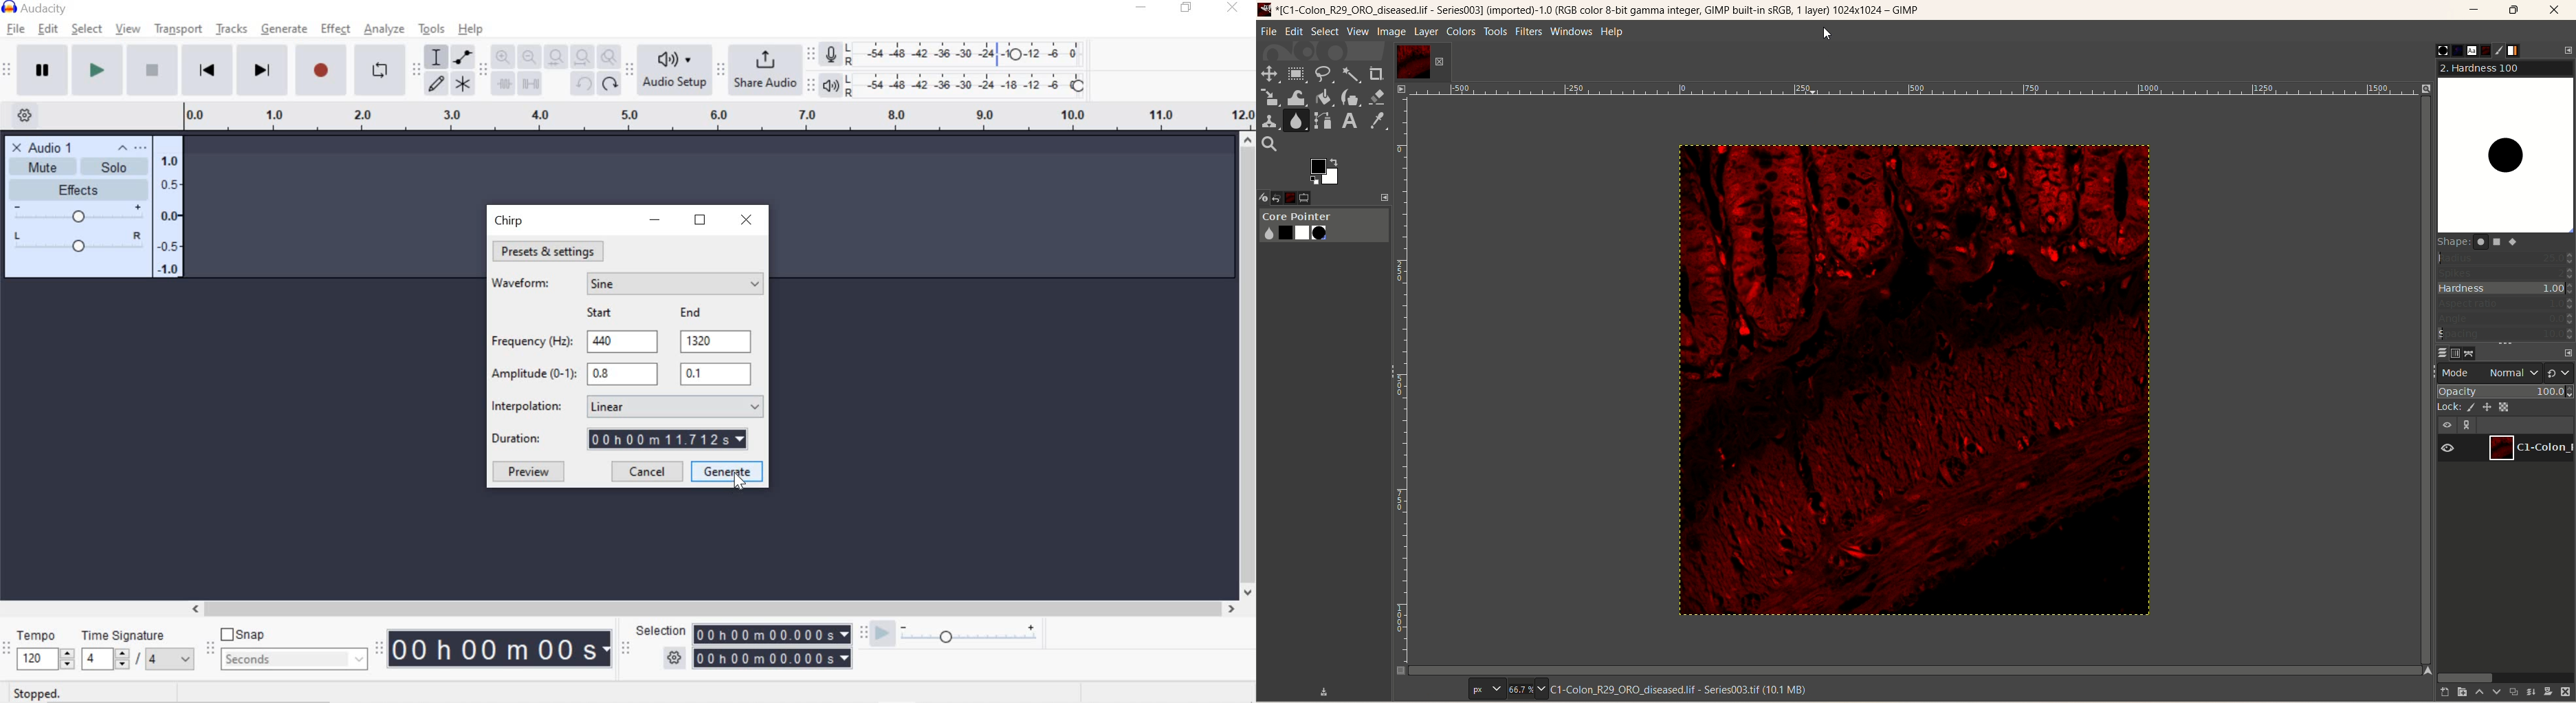 Image resolution: width=2576 pixels, height=728 pixels. Describe the element at coordinates (531, 340) in the screenshot. I see `Frequency (Hz)` at that location.